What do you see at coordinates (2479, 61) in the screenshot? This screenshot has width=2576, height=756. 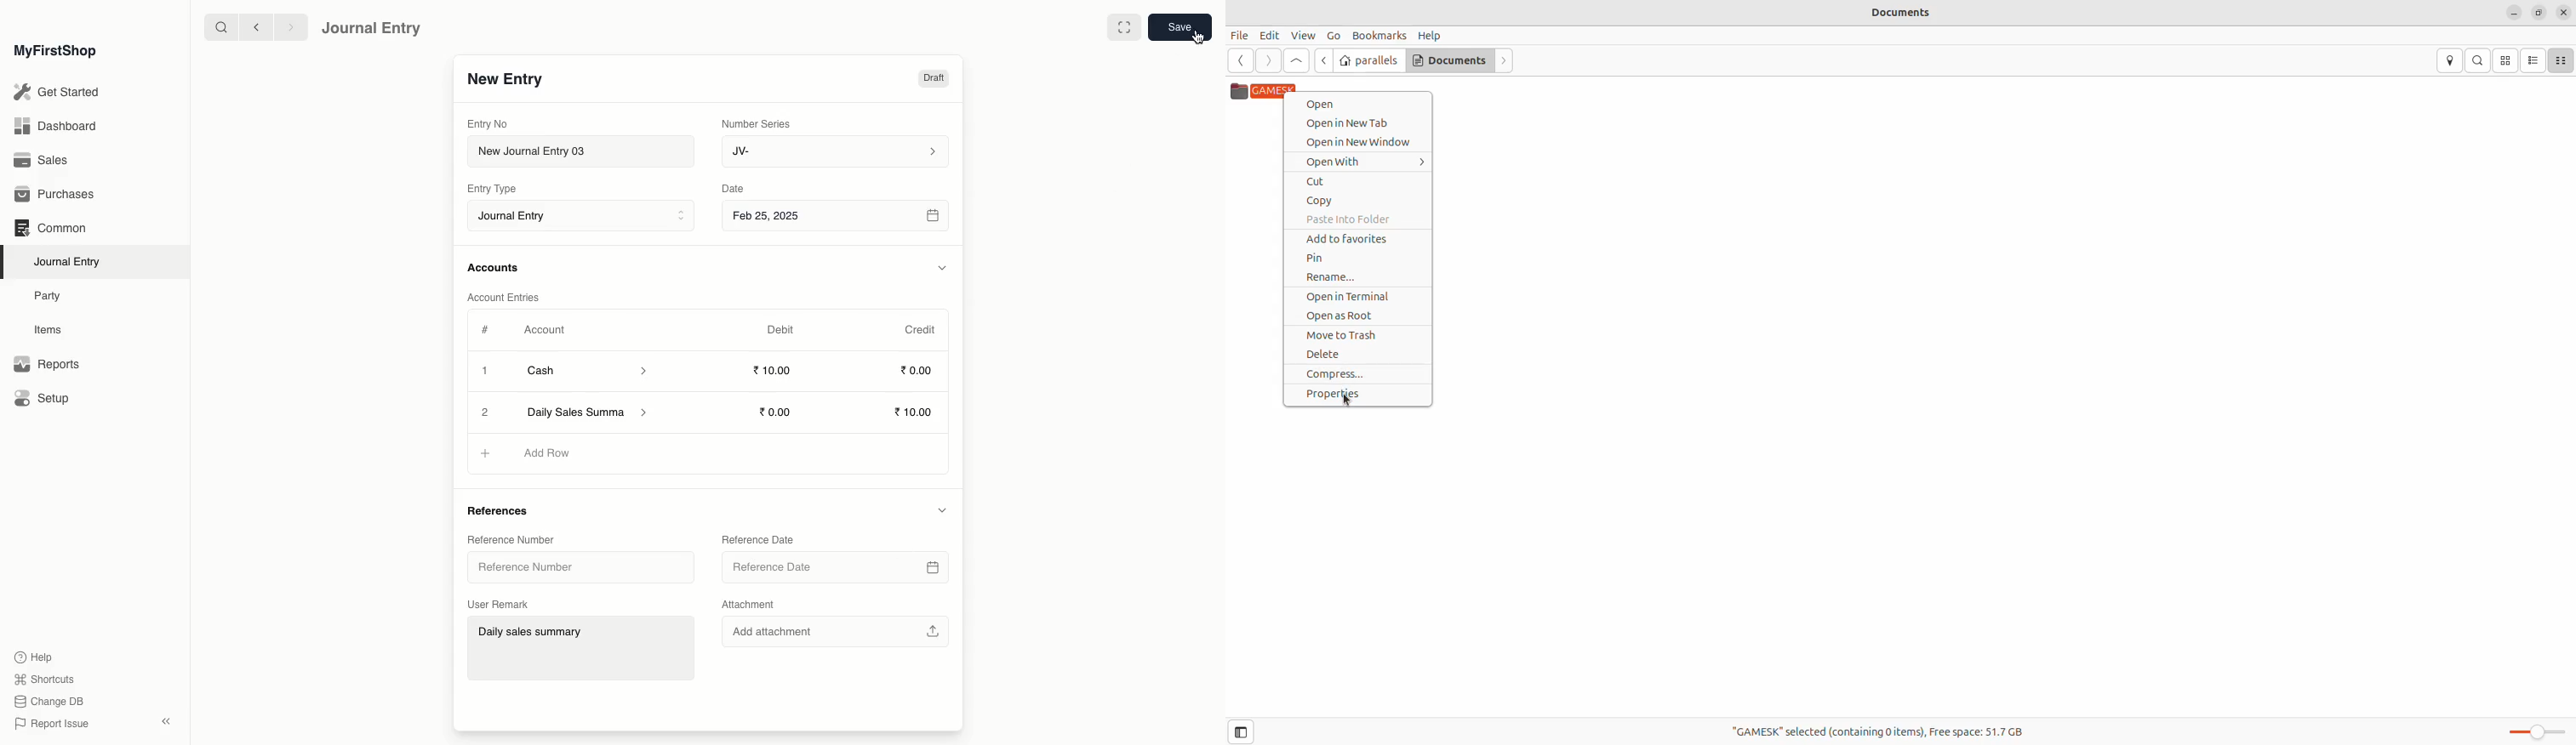 I see `search` at bounding box center [2479, 61].